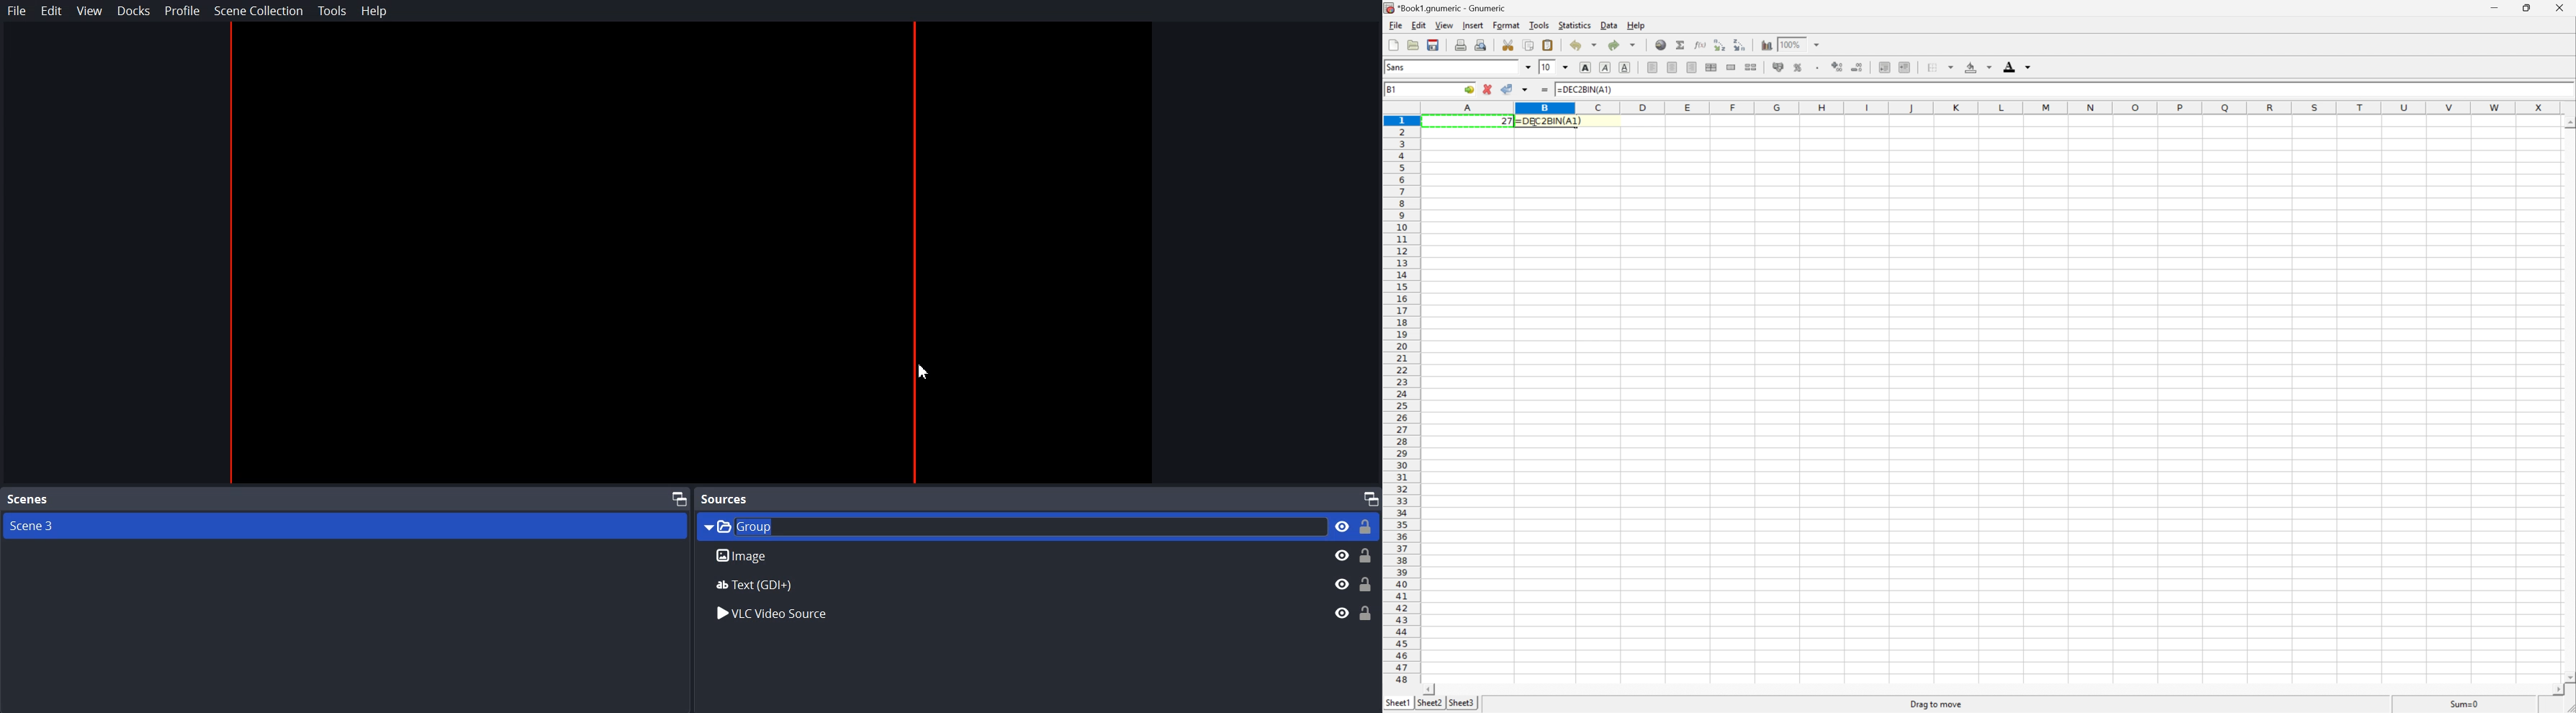  What do you see at coordinates (1395, 24) in the screenshot?
I see `File` at bounding box center [1395, 24].